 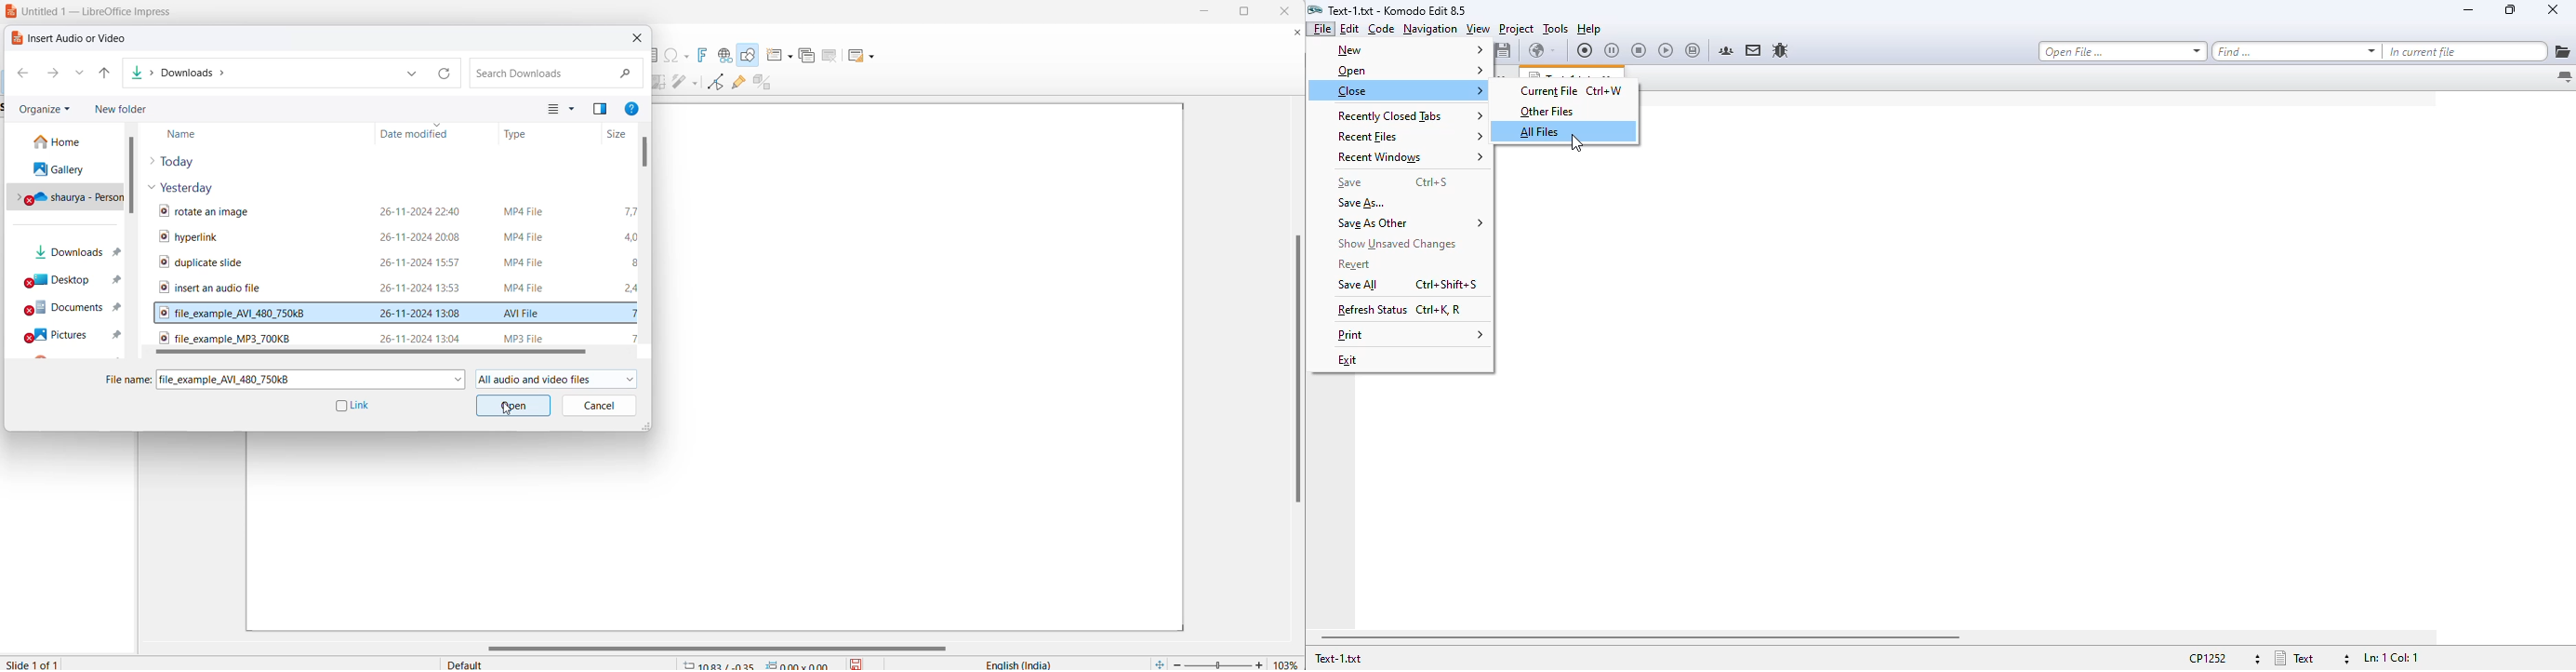 I want to click on downloads, so click(x=77, y=252).